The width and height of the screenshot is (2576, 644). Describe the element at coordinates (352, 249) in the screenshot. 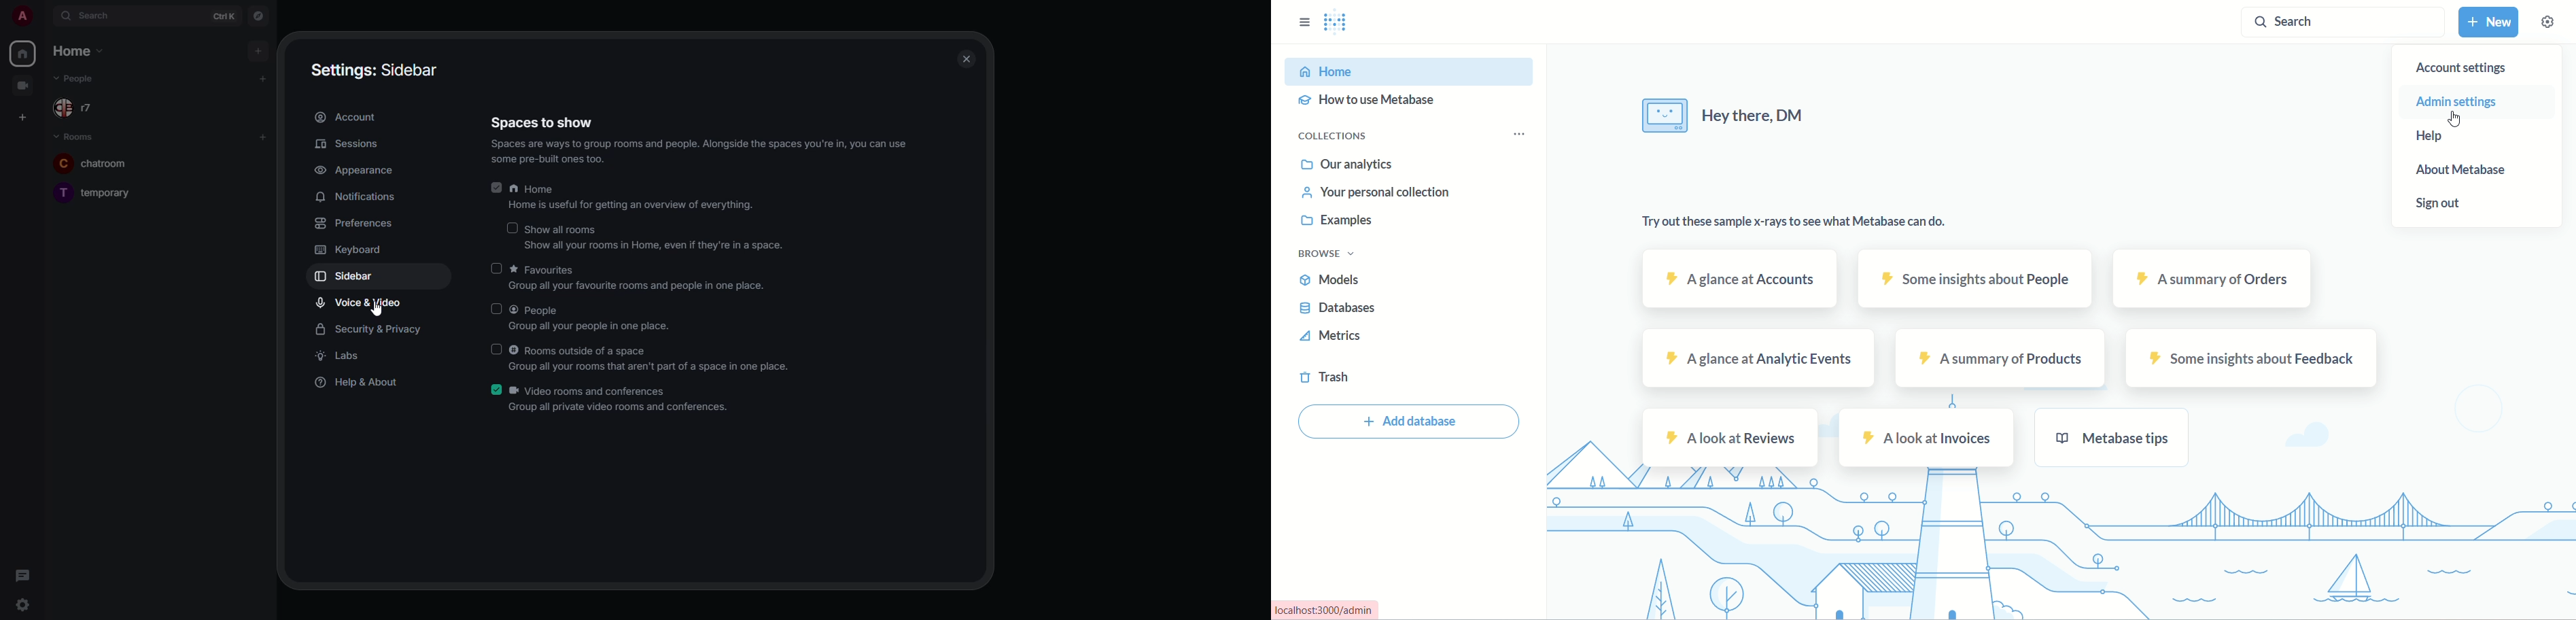

I see `keyboard` at that location.